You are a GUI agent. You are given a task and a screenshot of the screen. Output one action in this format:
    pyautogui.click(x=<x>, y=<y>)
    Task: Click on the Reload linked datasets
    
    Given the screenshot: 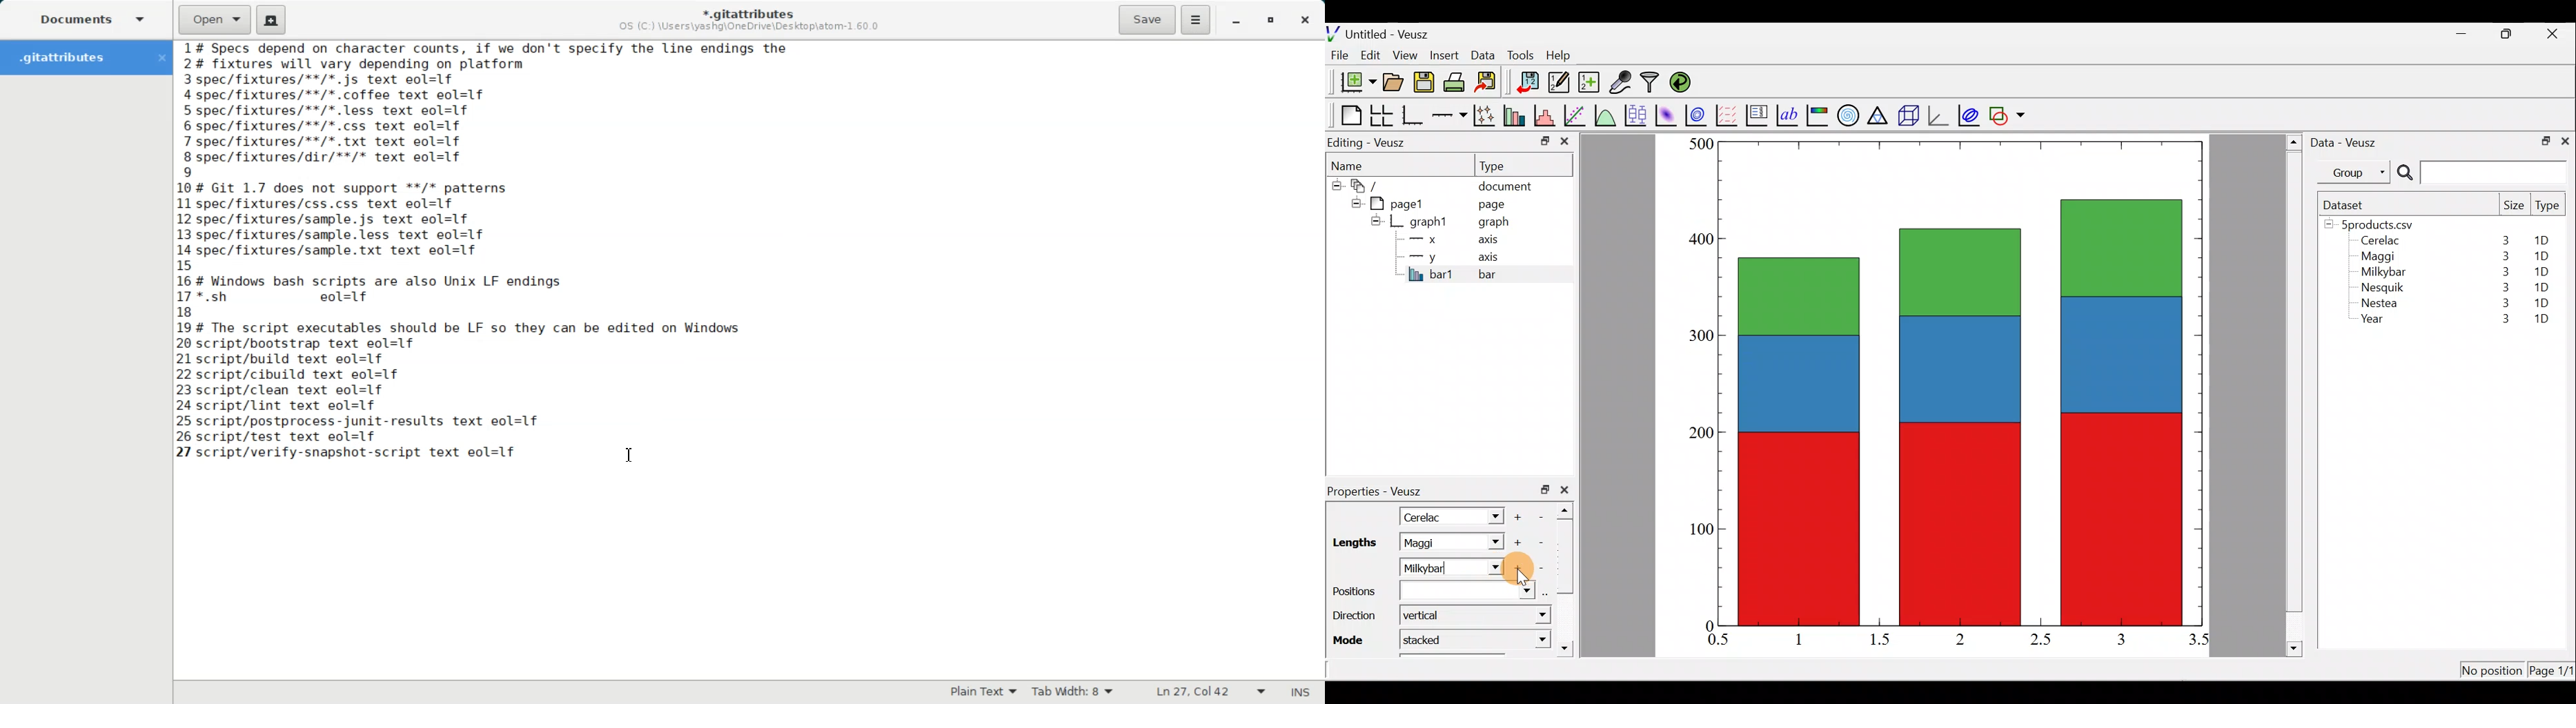 What is the action you would take?
    pyautogui.click(x=1683, y=81)
    